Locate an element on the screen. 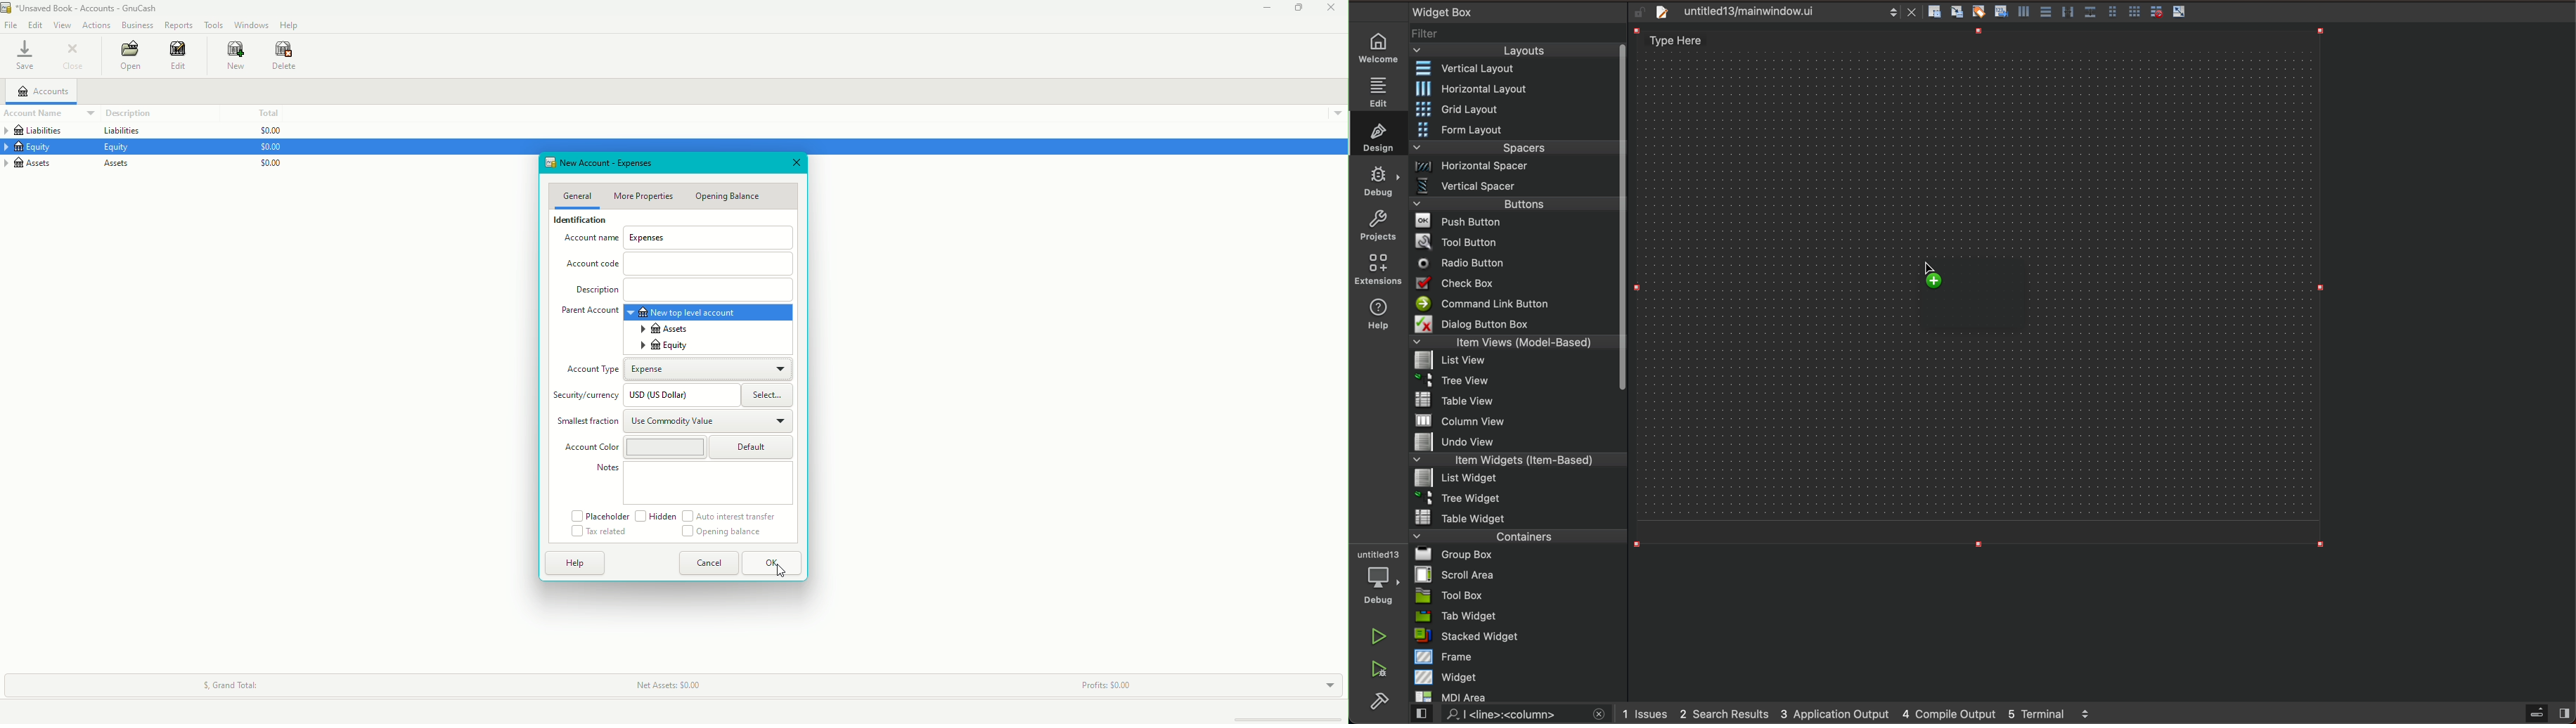 Image resolution: width=2576 pixels, height=728 pixels. Assets is located at coordinates (118, 164).